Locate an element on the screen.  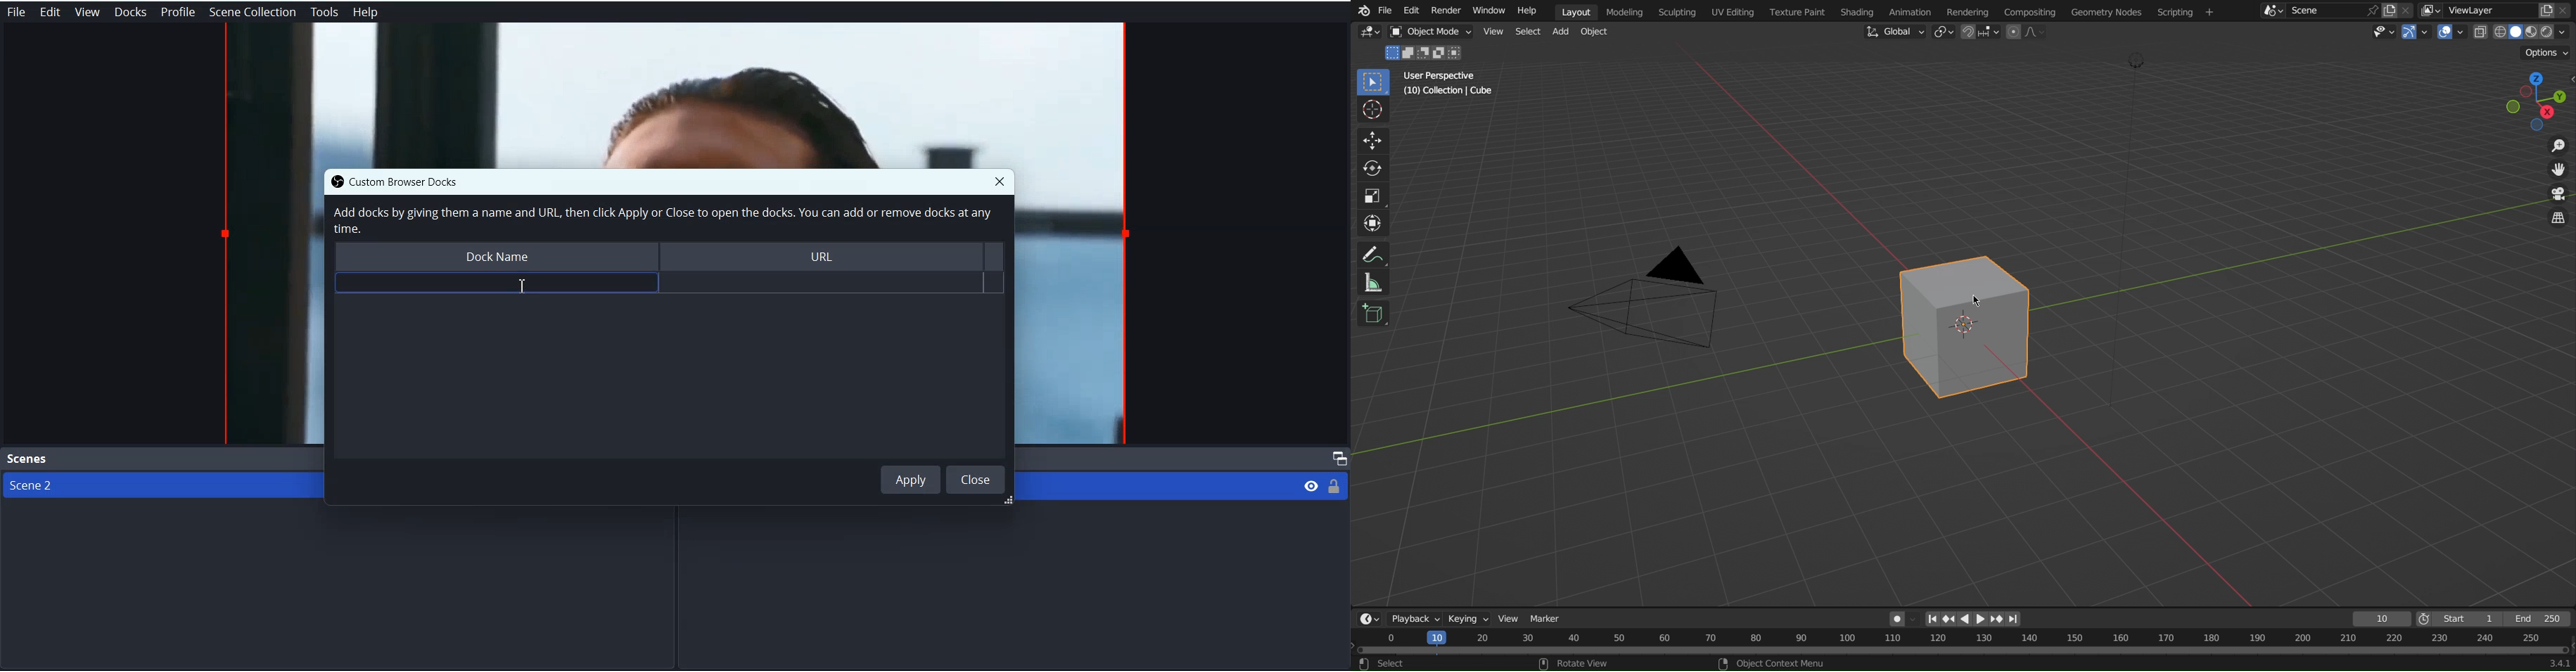
Edit is located at coordinates (1408, 10).